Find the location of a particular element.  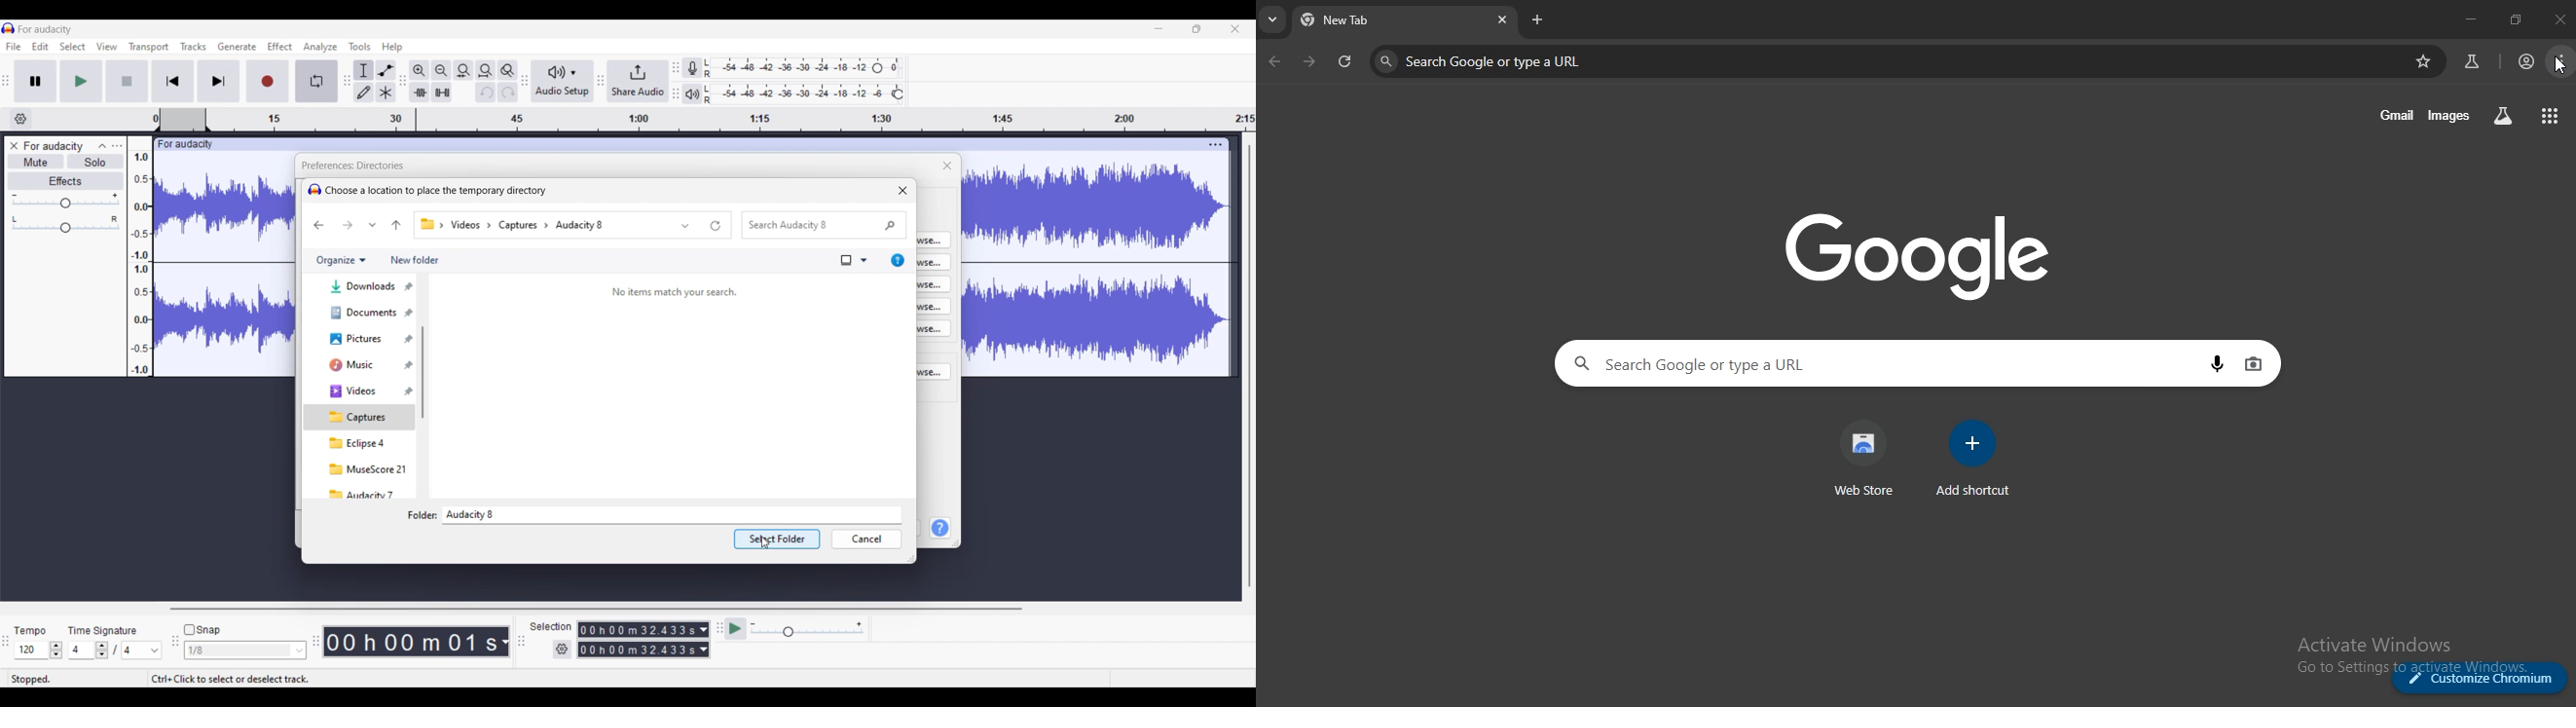

Organize options is located at coordinates (340, 261).